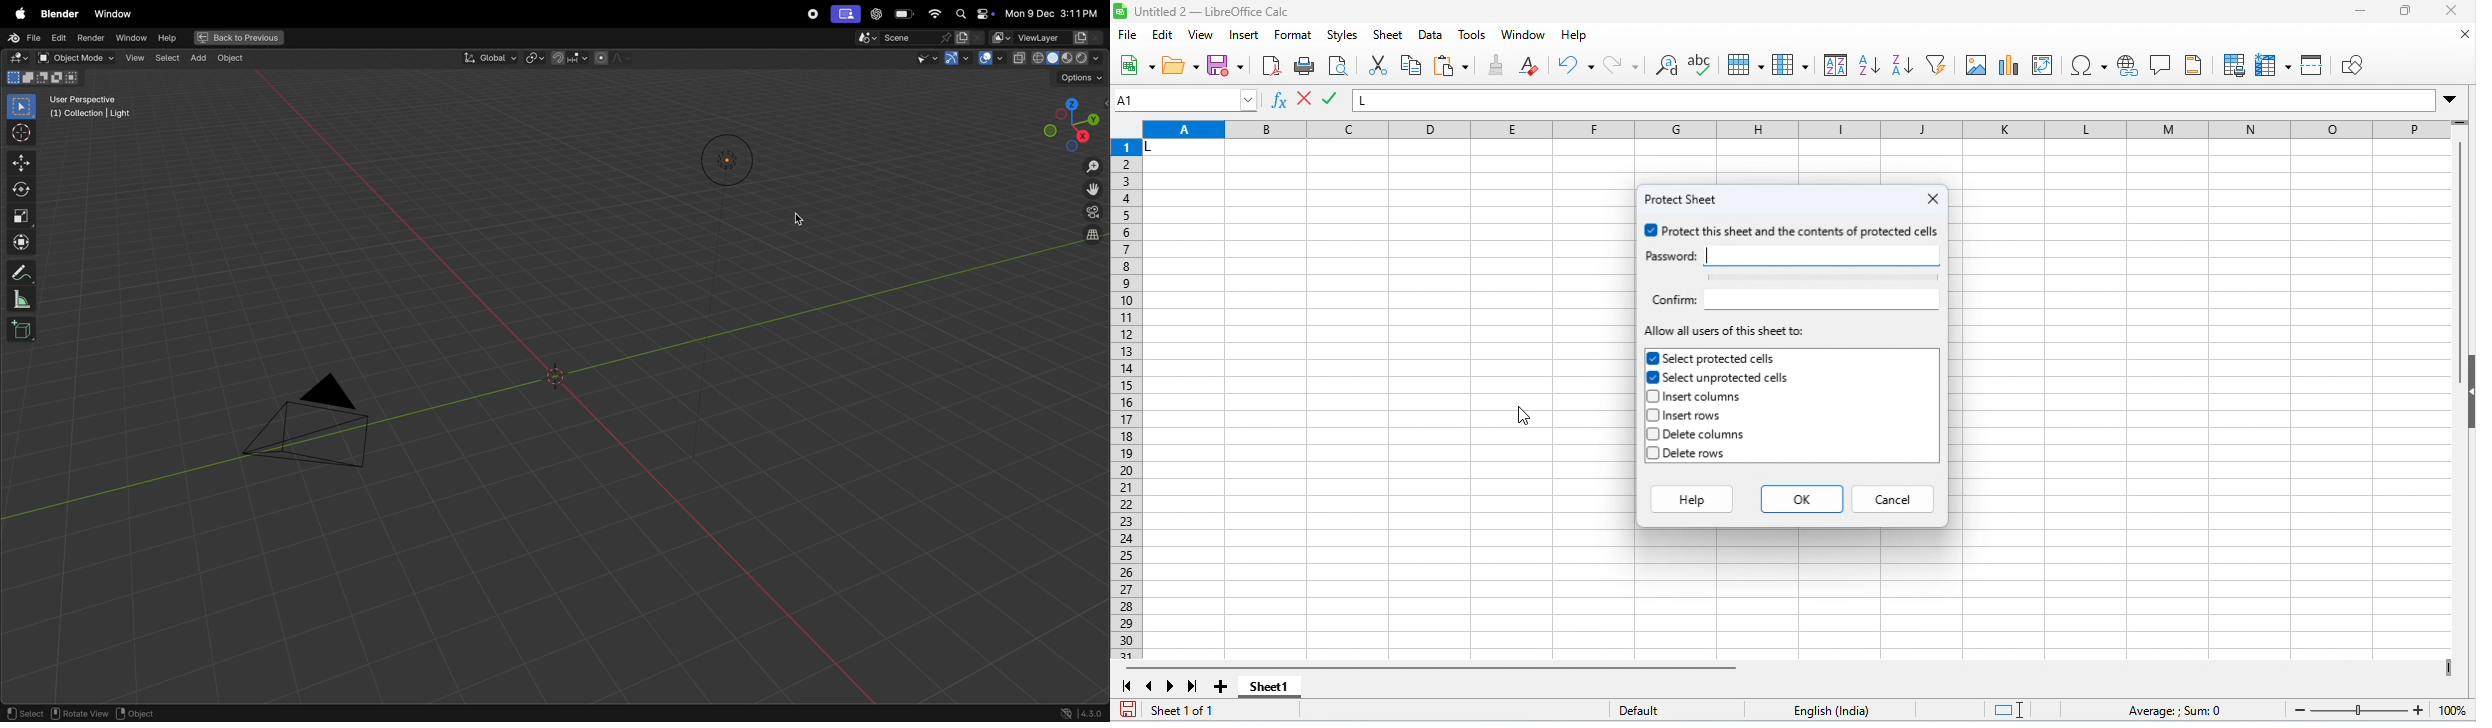 The height and width of the screenshot is (728, 2492). What do you see at coordinates (2467, 390) in the screenshot?
I see `hide` at bounding box center [2467, 390].